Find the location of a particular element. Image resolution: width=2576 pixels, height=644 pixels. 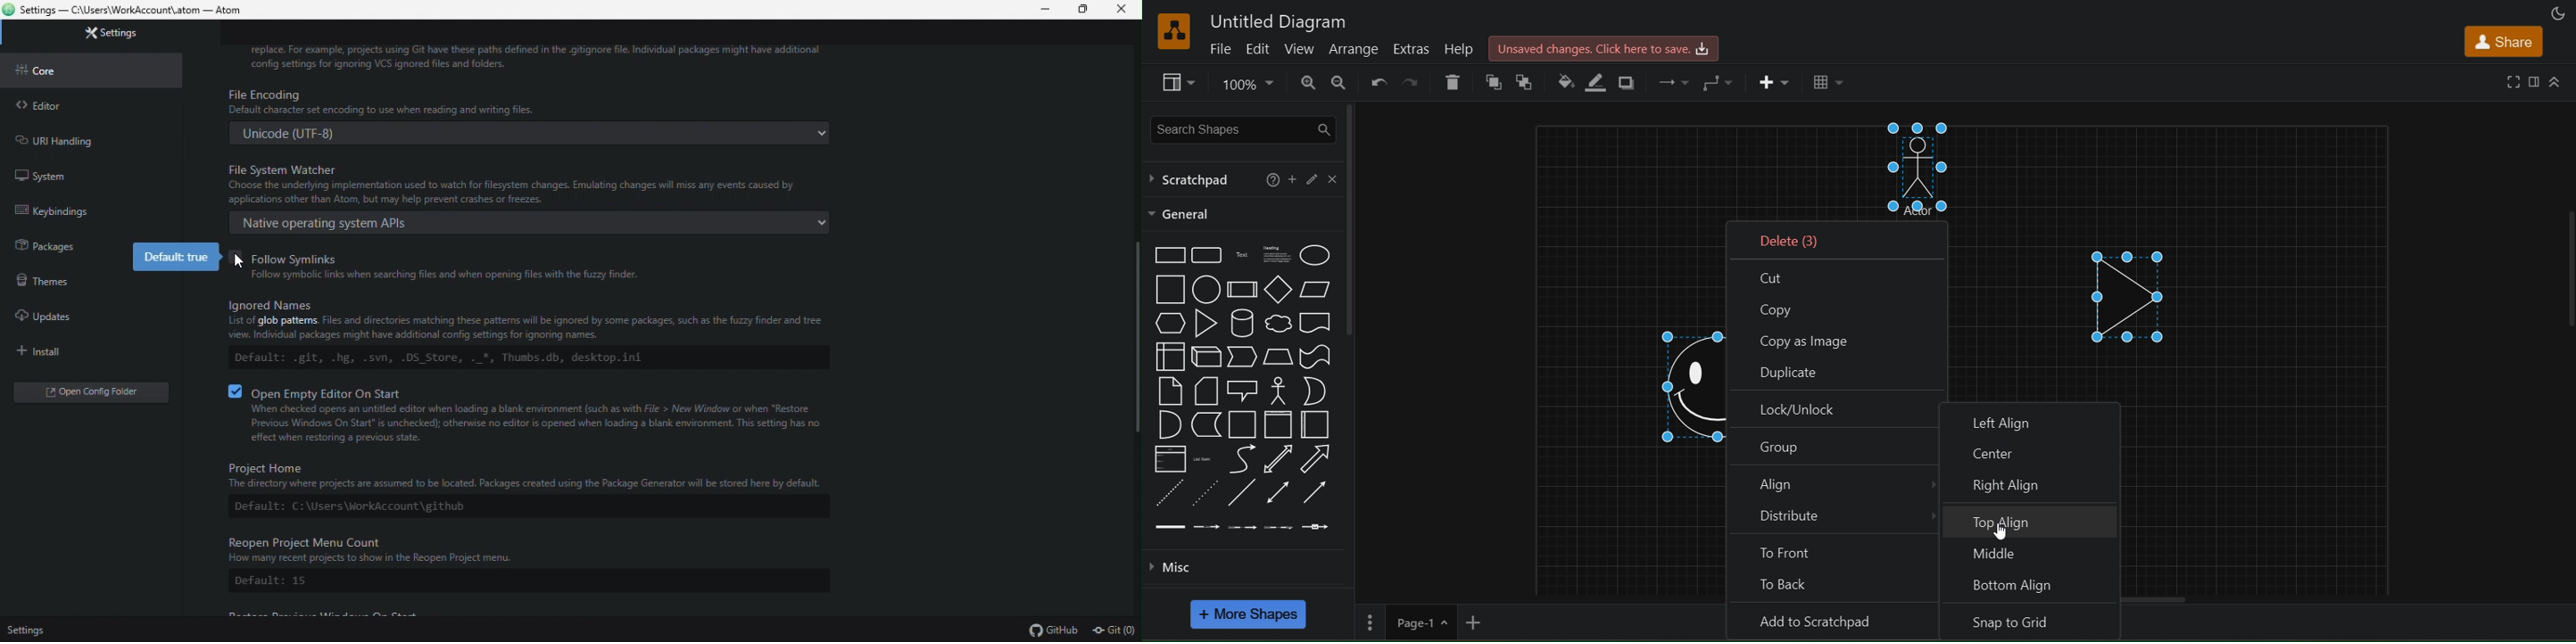

edit is located at coordinates (1257, 49).